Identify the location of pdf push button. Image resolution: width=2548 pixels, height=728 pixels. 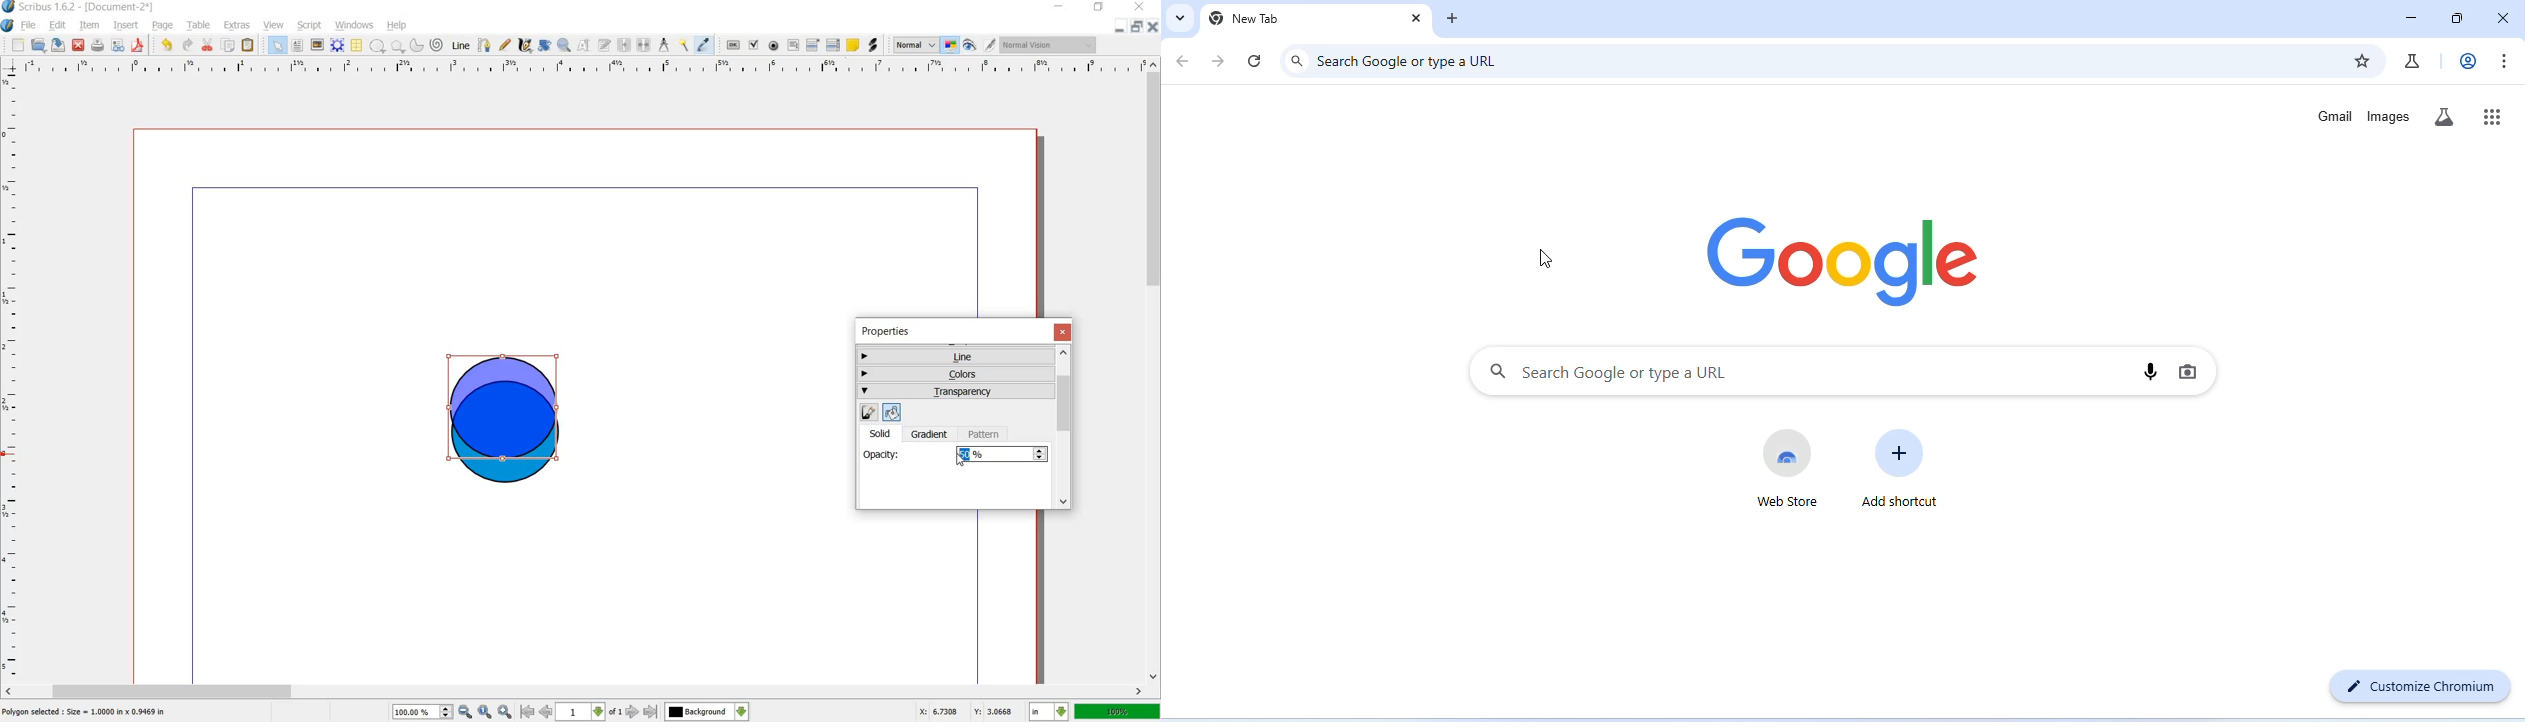
(733, 46).